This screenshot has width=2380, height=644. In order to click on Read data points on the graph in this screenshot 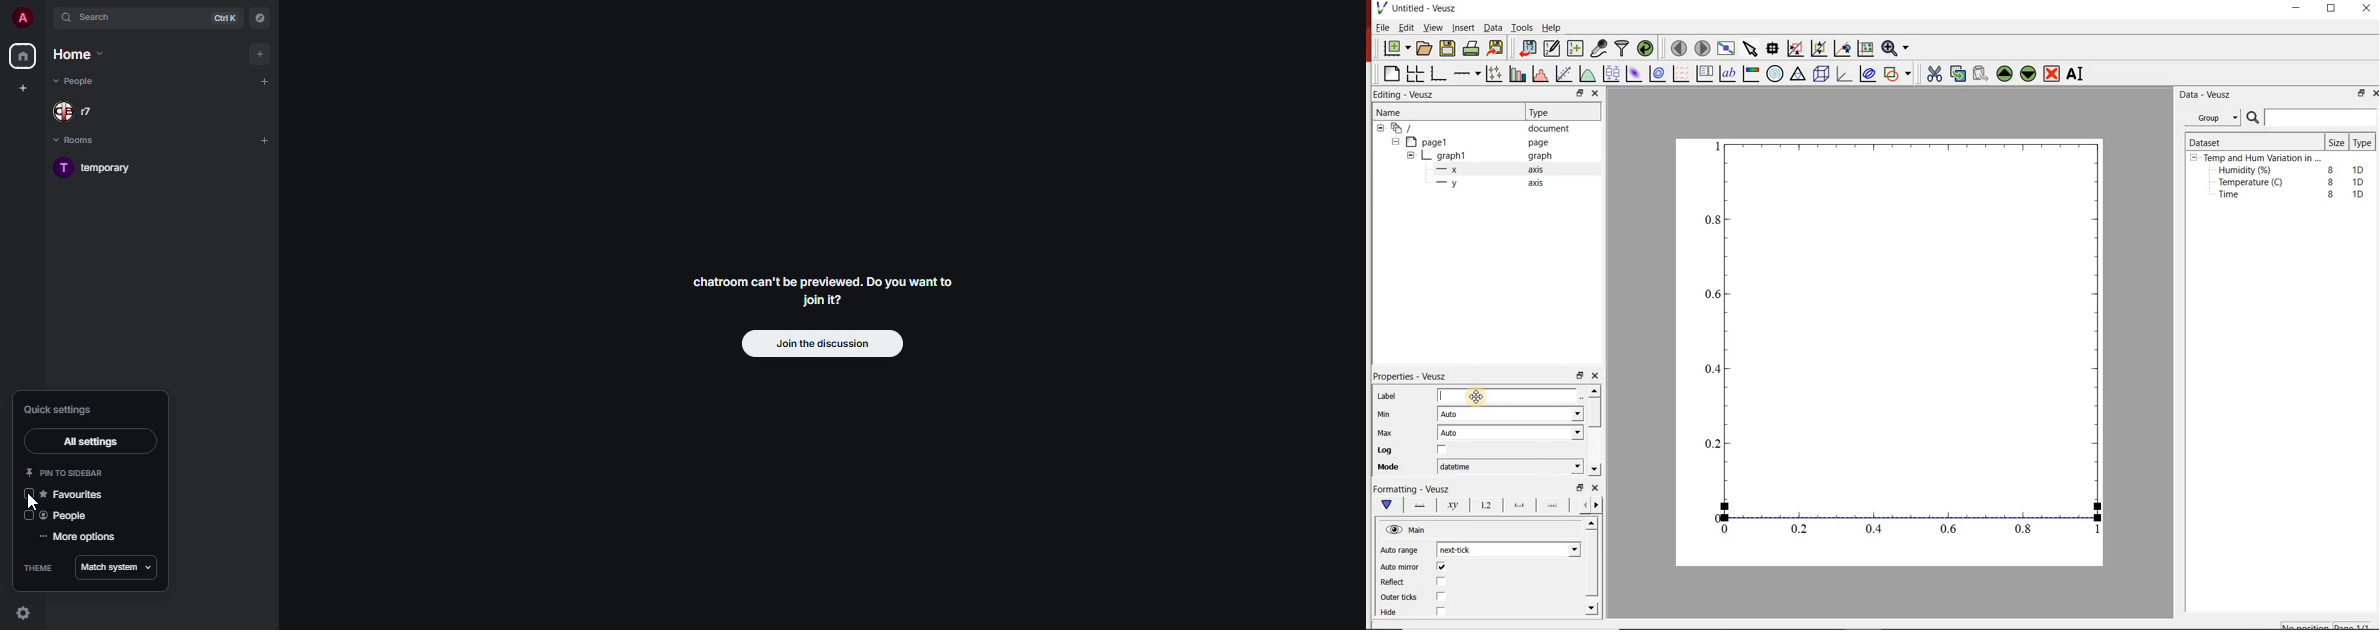, I will do `click(1774, 49)`.